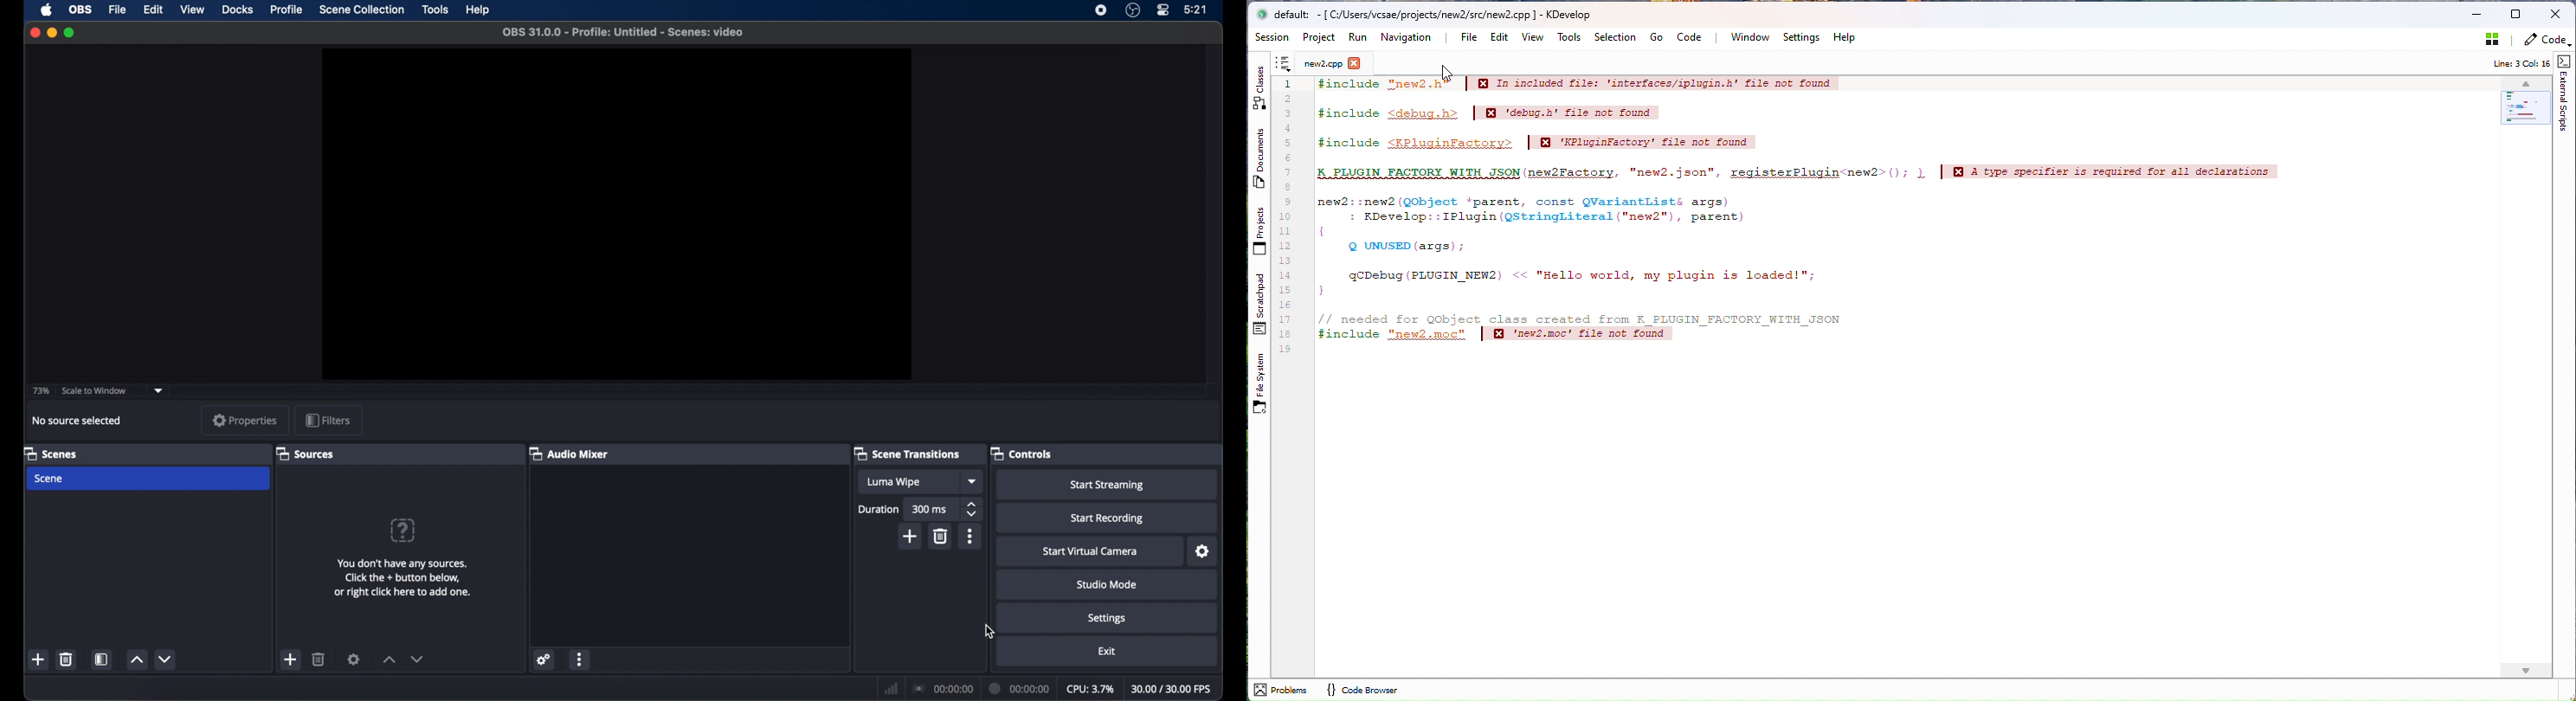 Image resolution: width=2576 pixels, height=728 pixels. Describe the element at coordinates (75, 420) in the screenshot. I see `no source selected` at that location.